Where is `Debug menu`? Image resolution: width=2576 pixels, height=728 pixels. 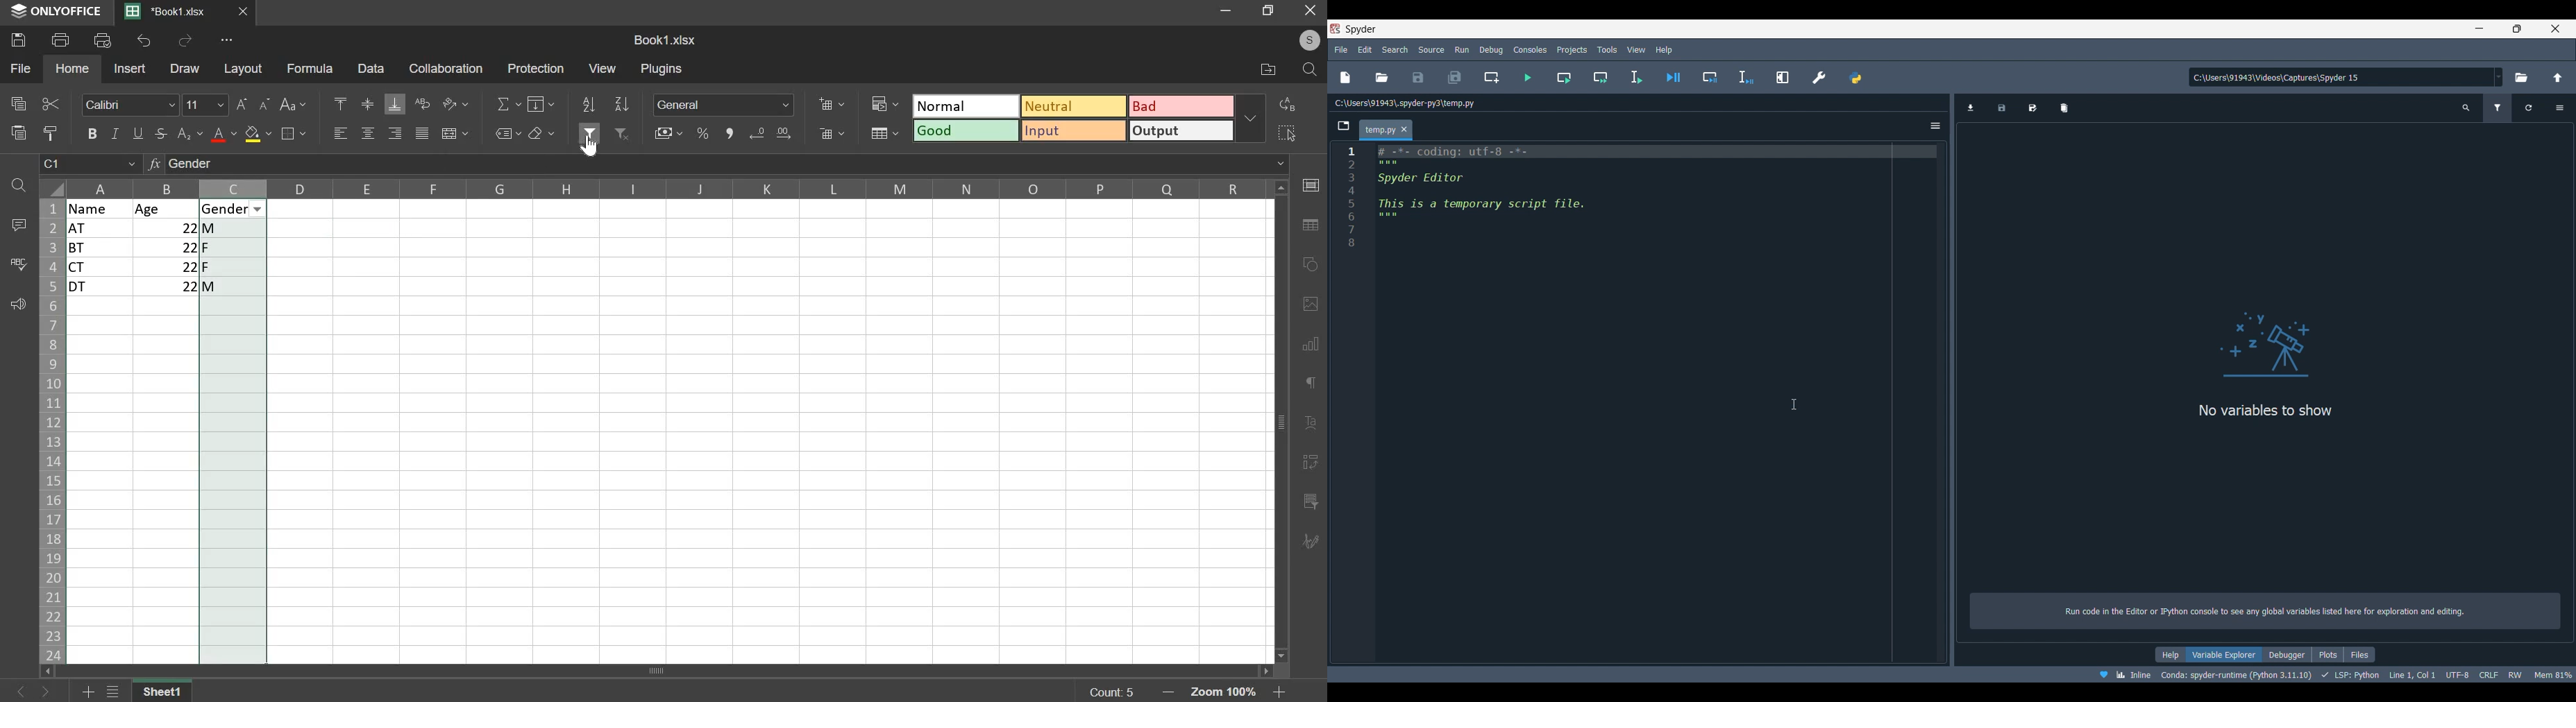
Debug menu is located at coordinates (1491, 50).